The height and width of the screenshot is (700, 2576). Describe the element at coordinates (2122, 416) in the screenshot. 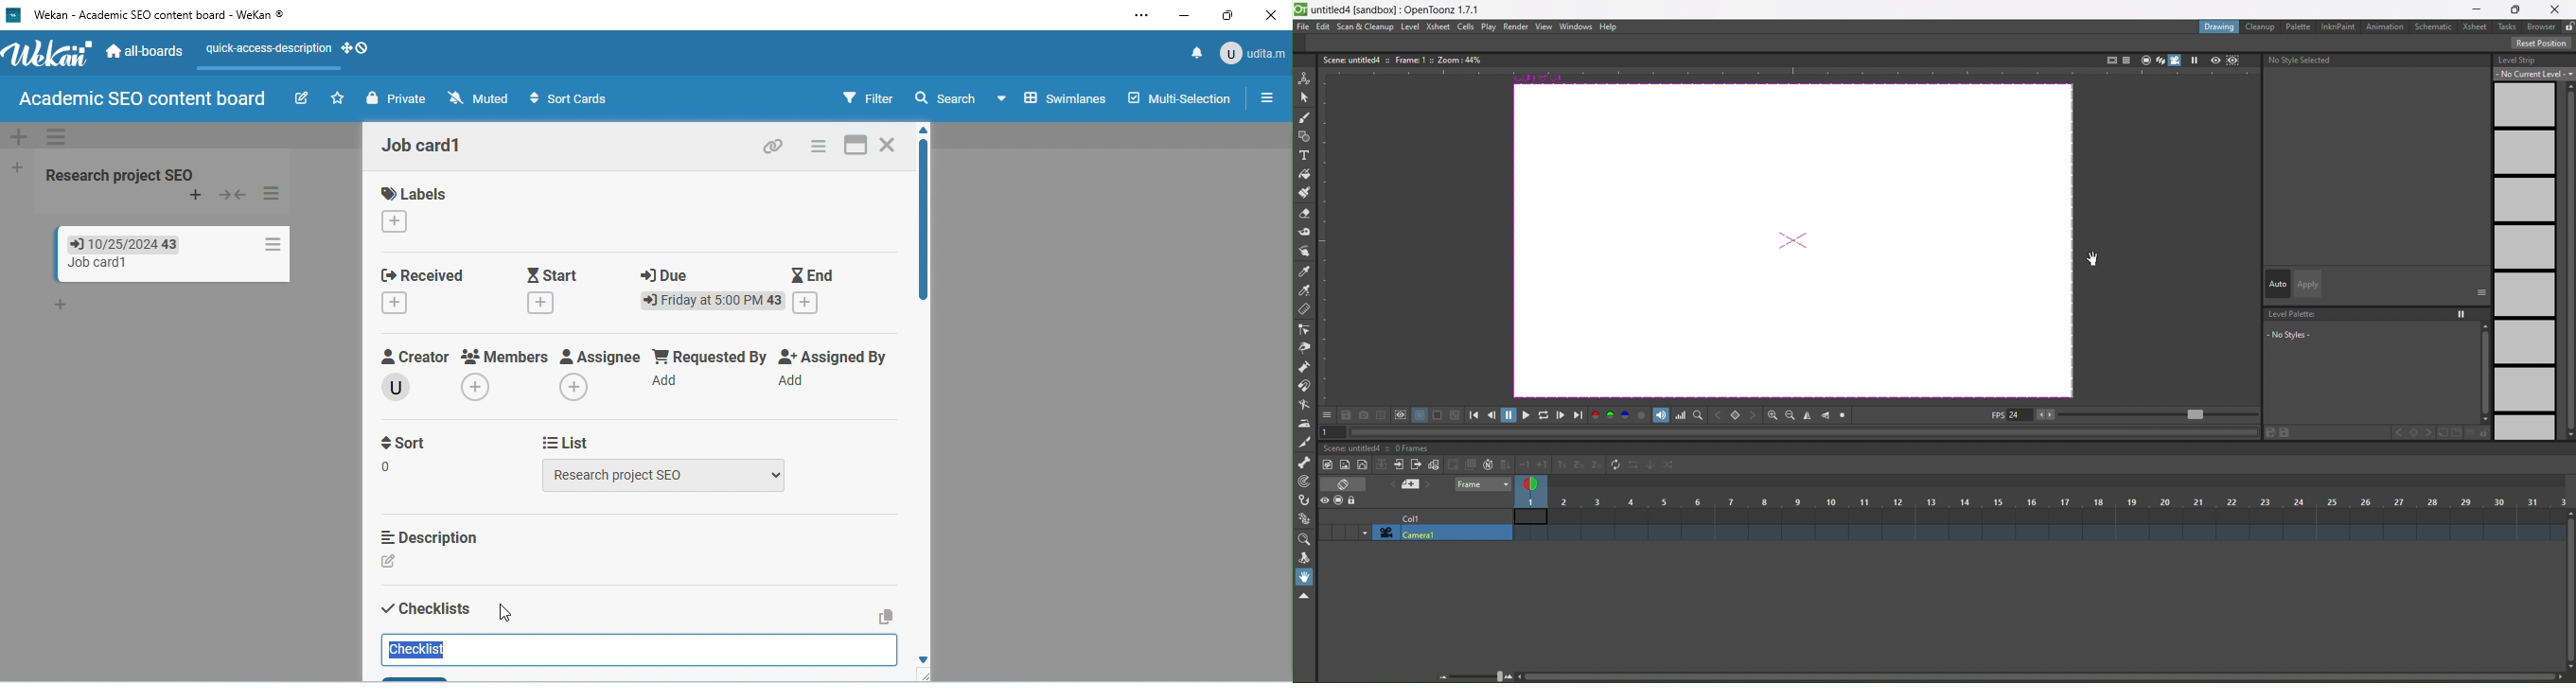

I see `FPS ` at that location.